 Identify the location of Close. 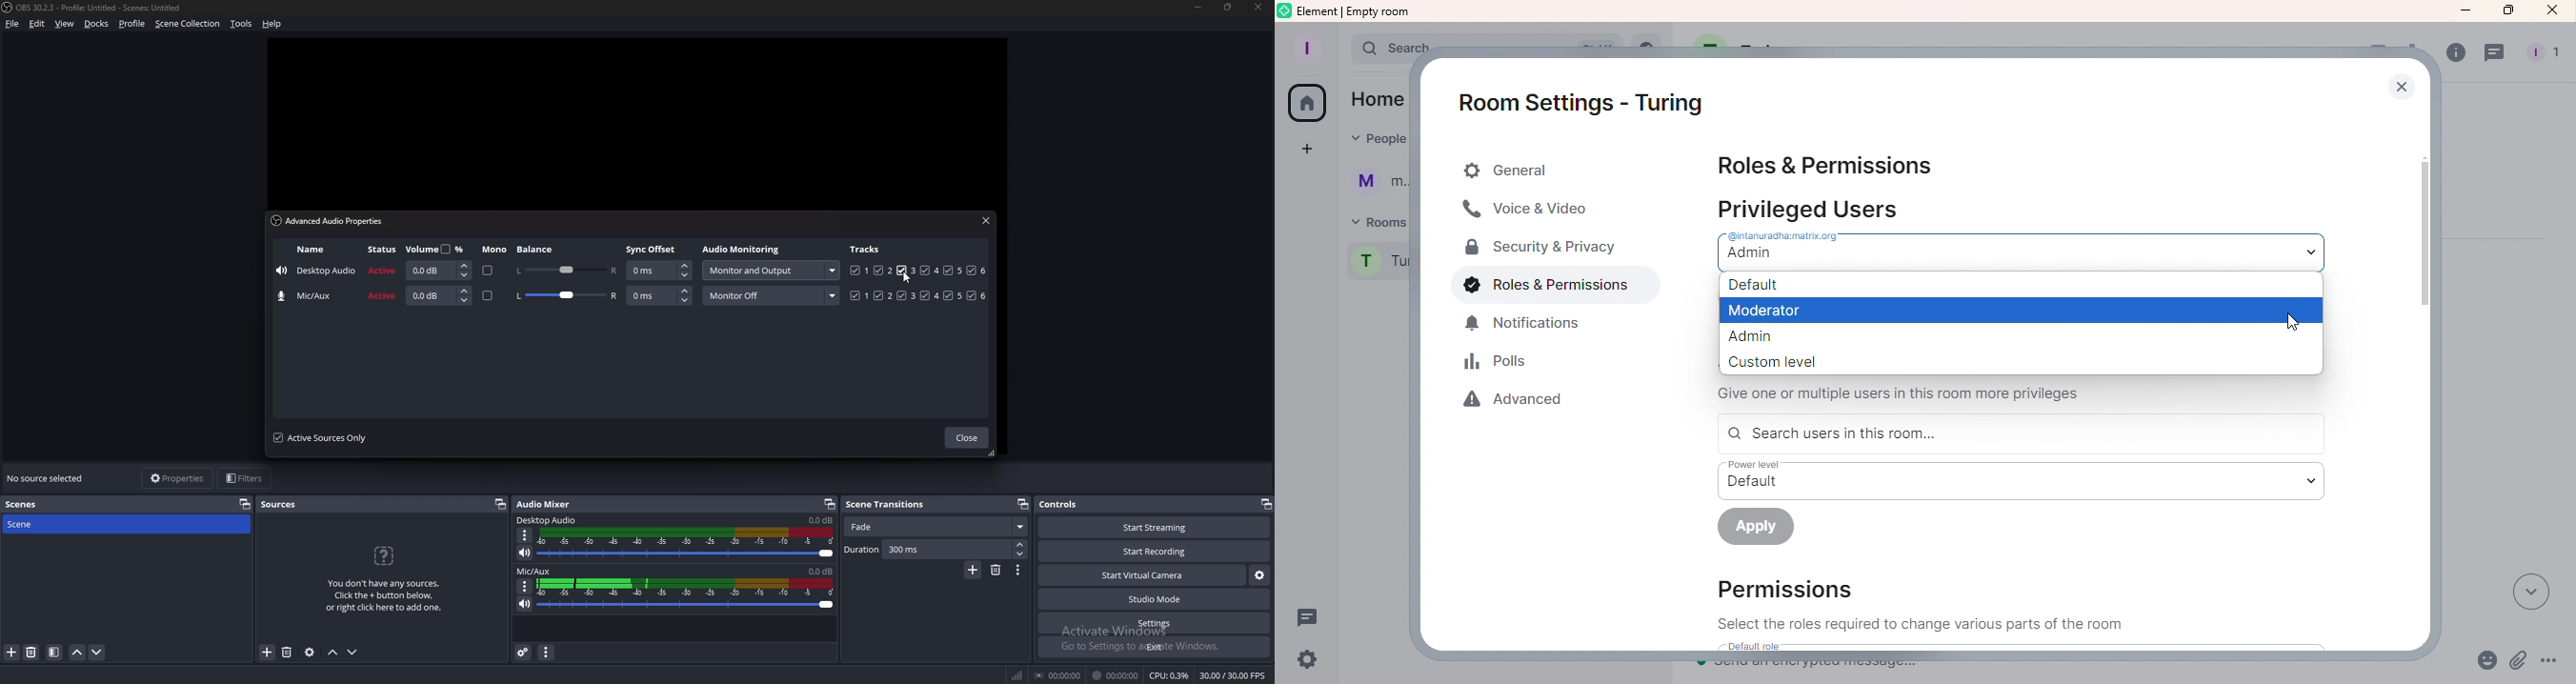
(2548, 10).